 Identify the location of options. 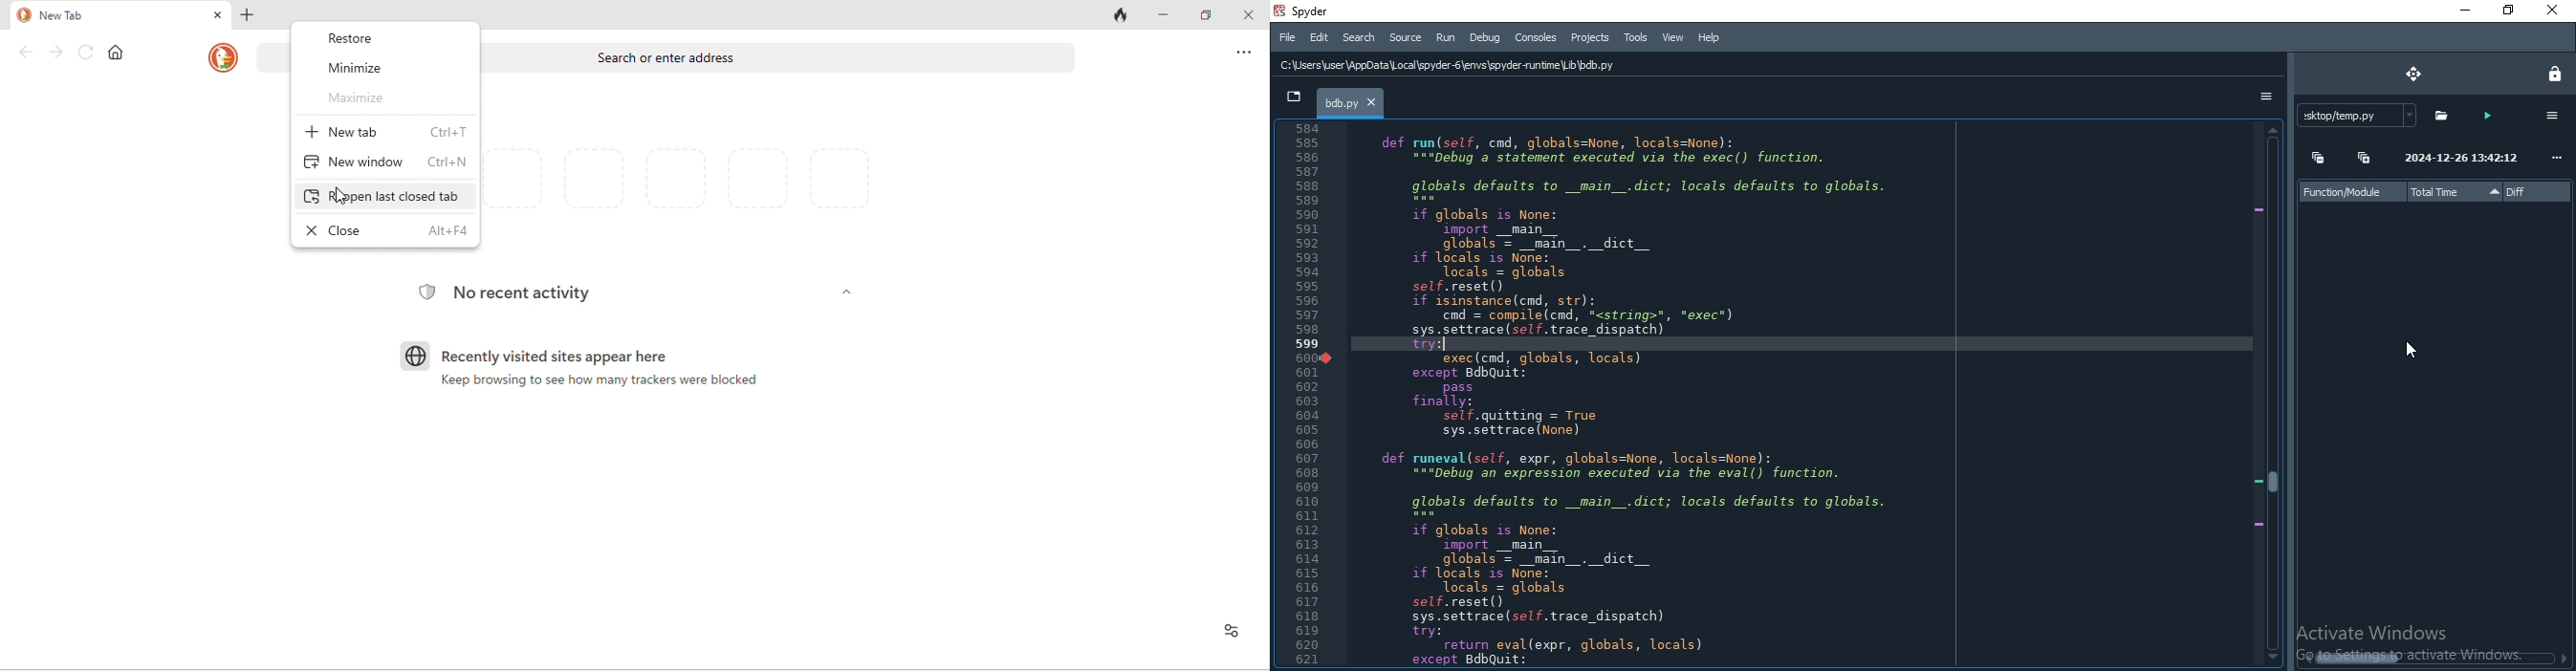
(2274, 97).